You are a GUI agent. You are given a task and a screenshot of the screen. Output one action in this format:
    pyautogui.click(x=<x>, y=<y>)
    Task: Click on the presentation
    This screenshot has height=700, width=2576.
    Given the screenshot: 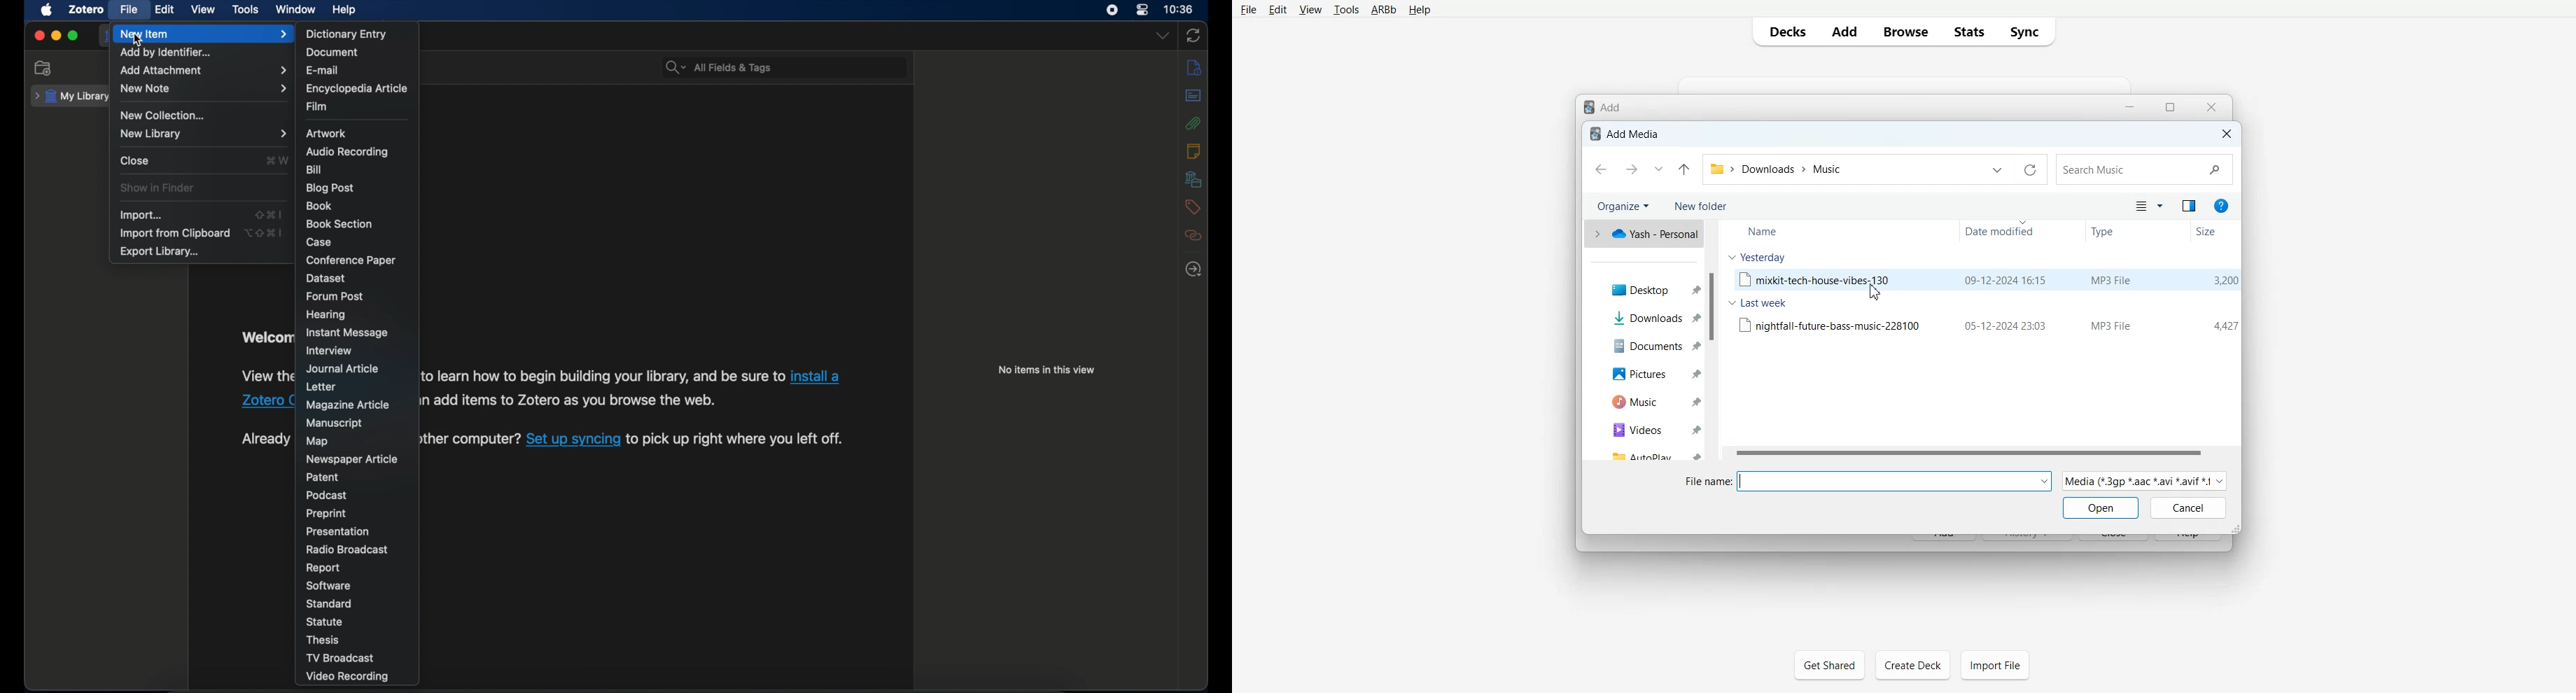 What is the action you would take?
    pyautogui.click(x=339, y=530)
    